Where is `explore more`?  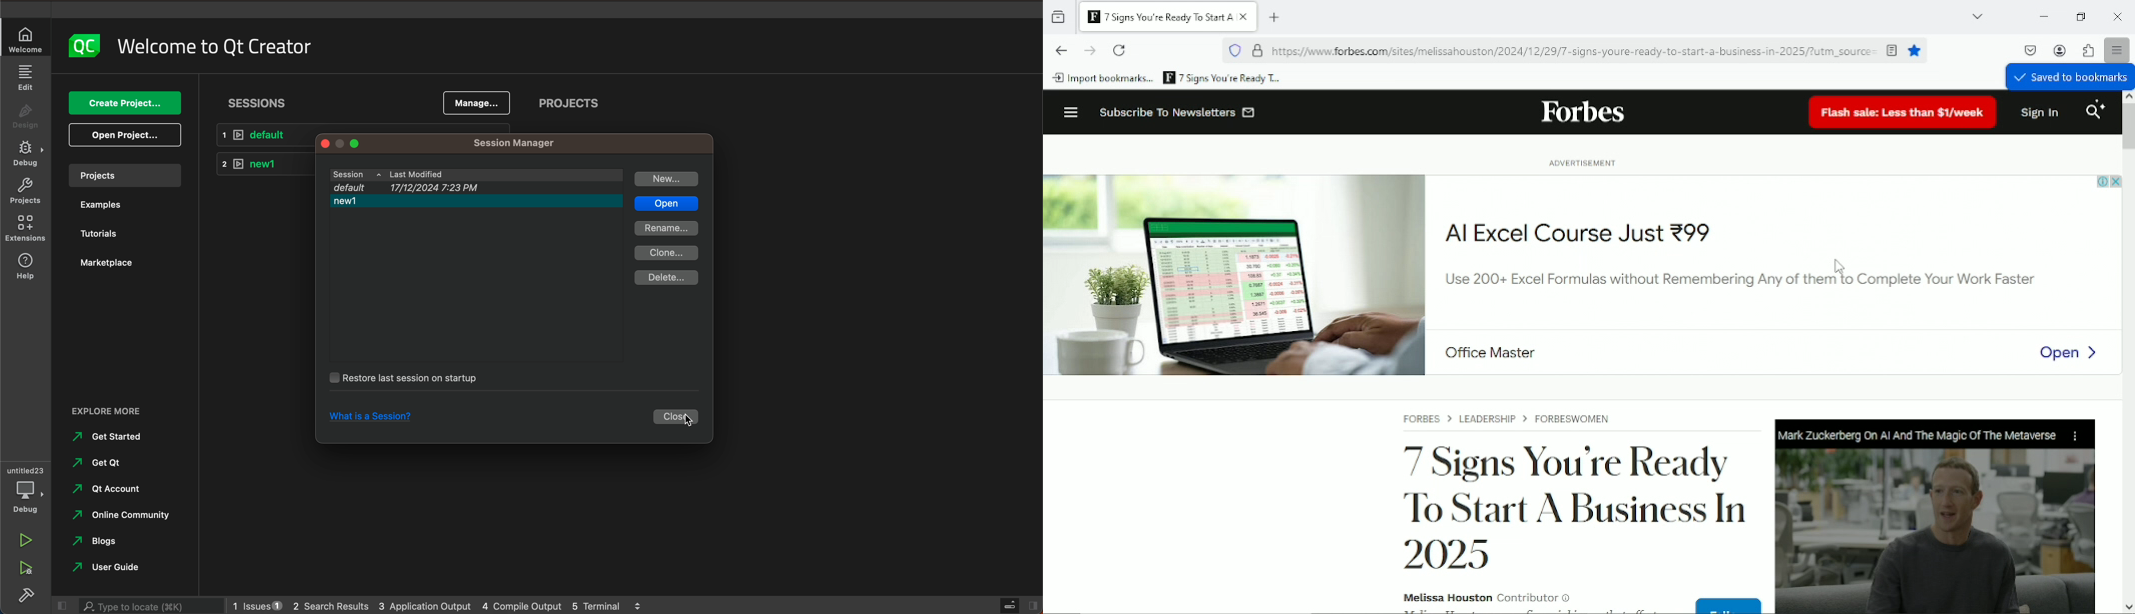
explore more is located at coordinates (123, 405).